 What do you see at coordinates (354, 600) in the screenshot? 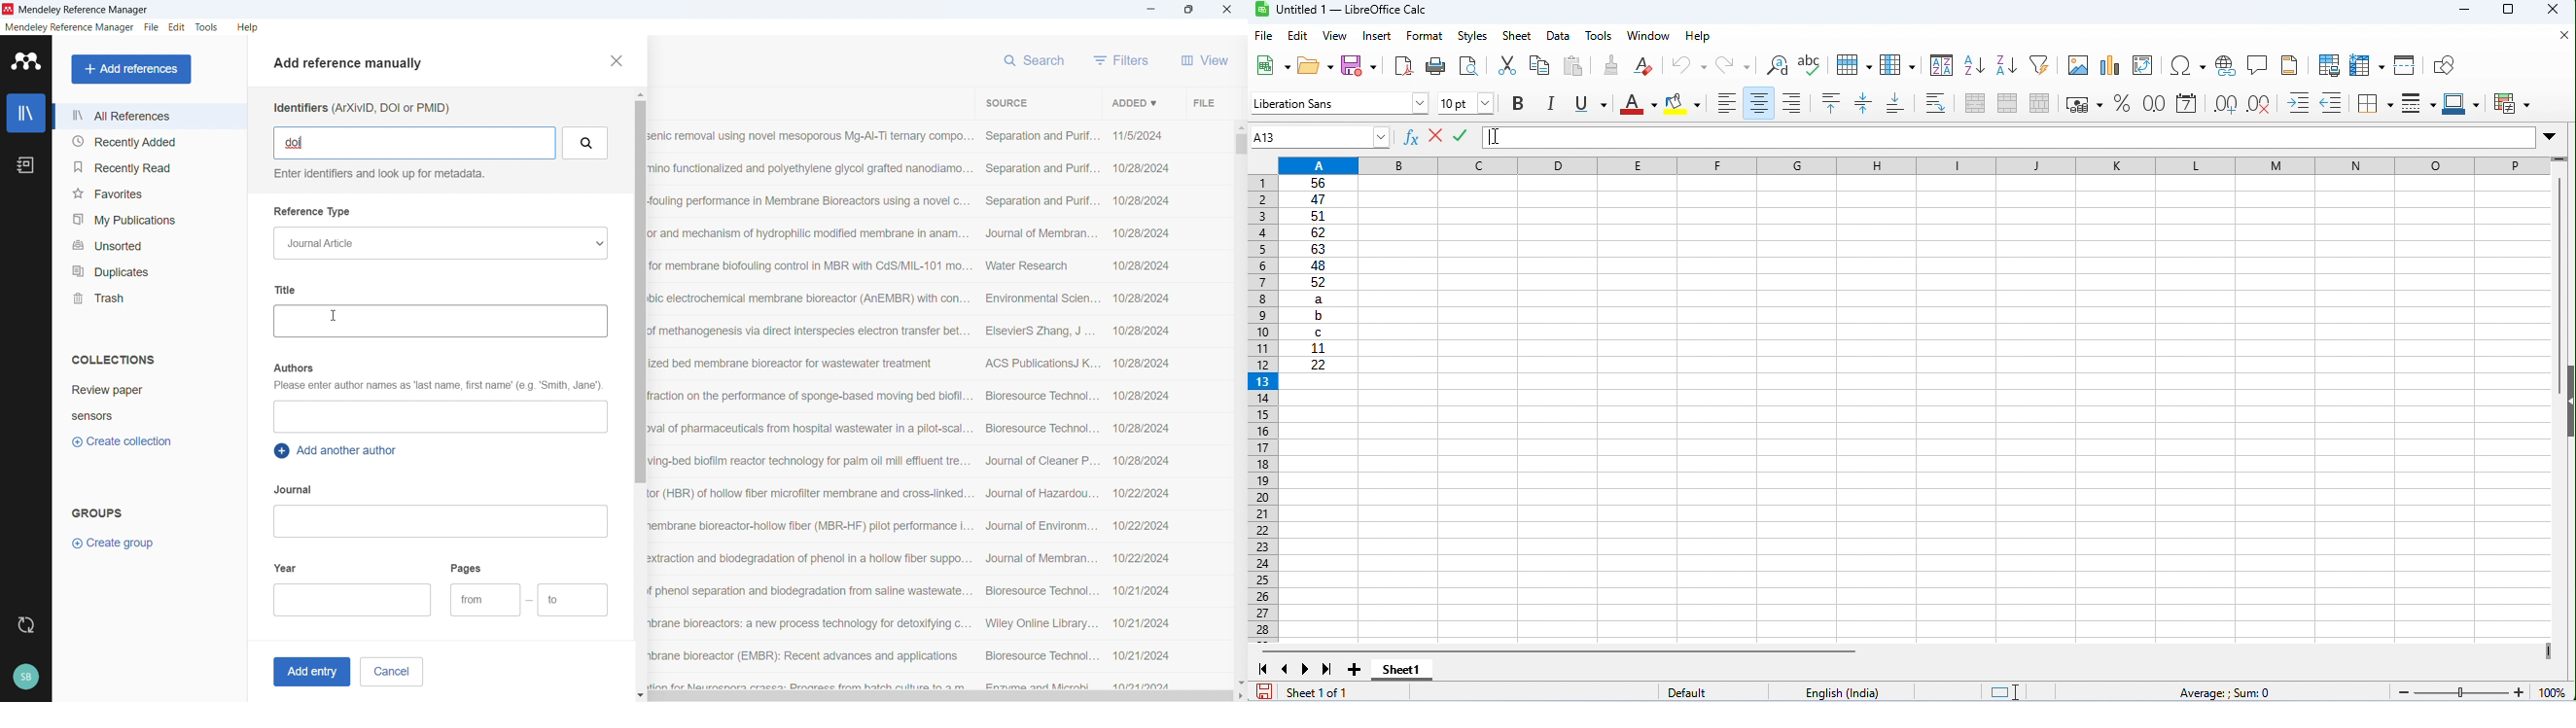
I see `Add year of publication ` at bounding box center [354, 600].